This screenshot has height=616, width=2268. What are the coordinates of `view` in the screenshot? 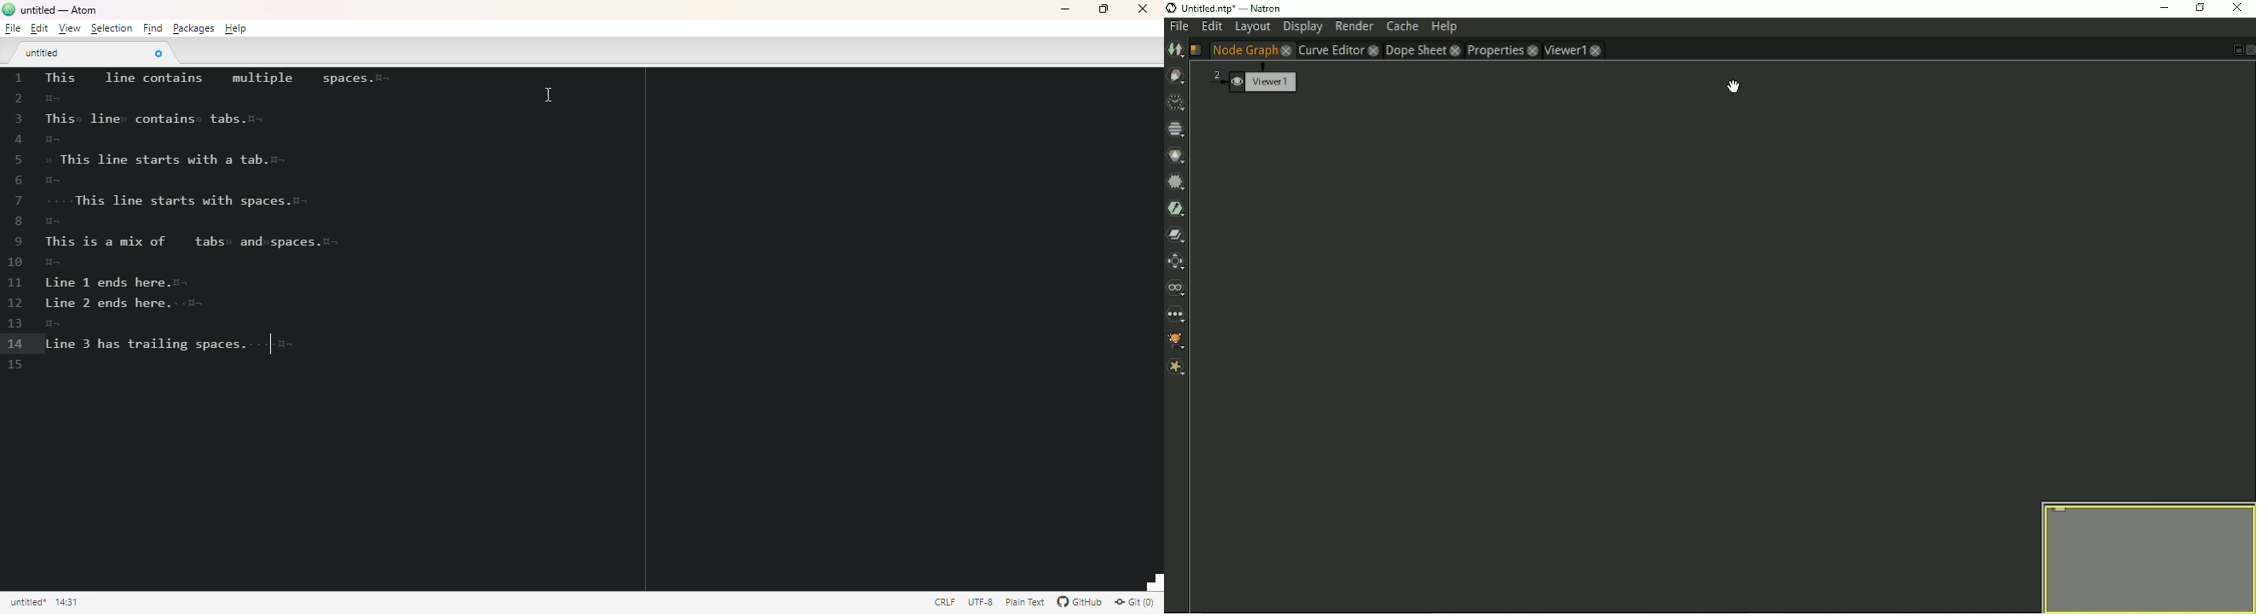 It's located at (69, 29).